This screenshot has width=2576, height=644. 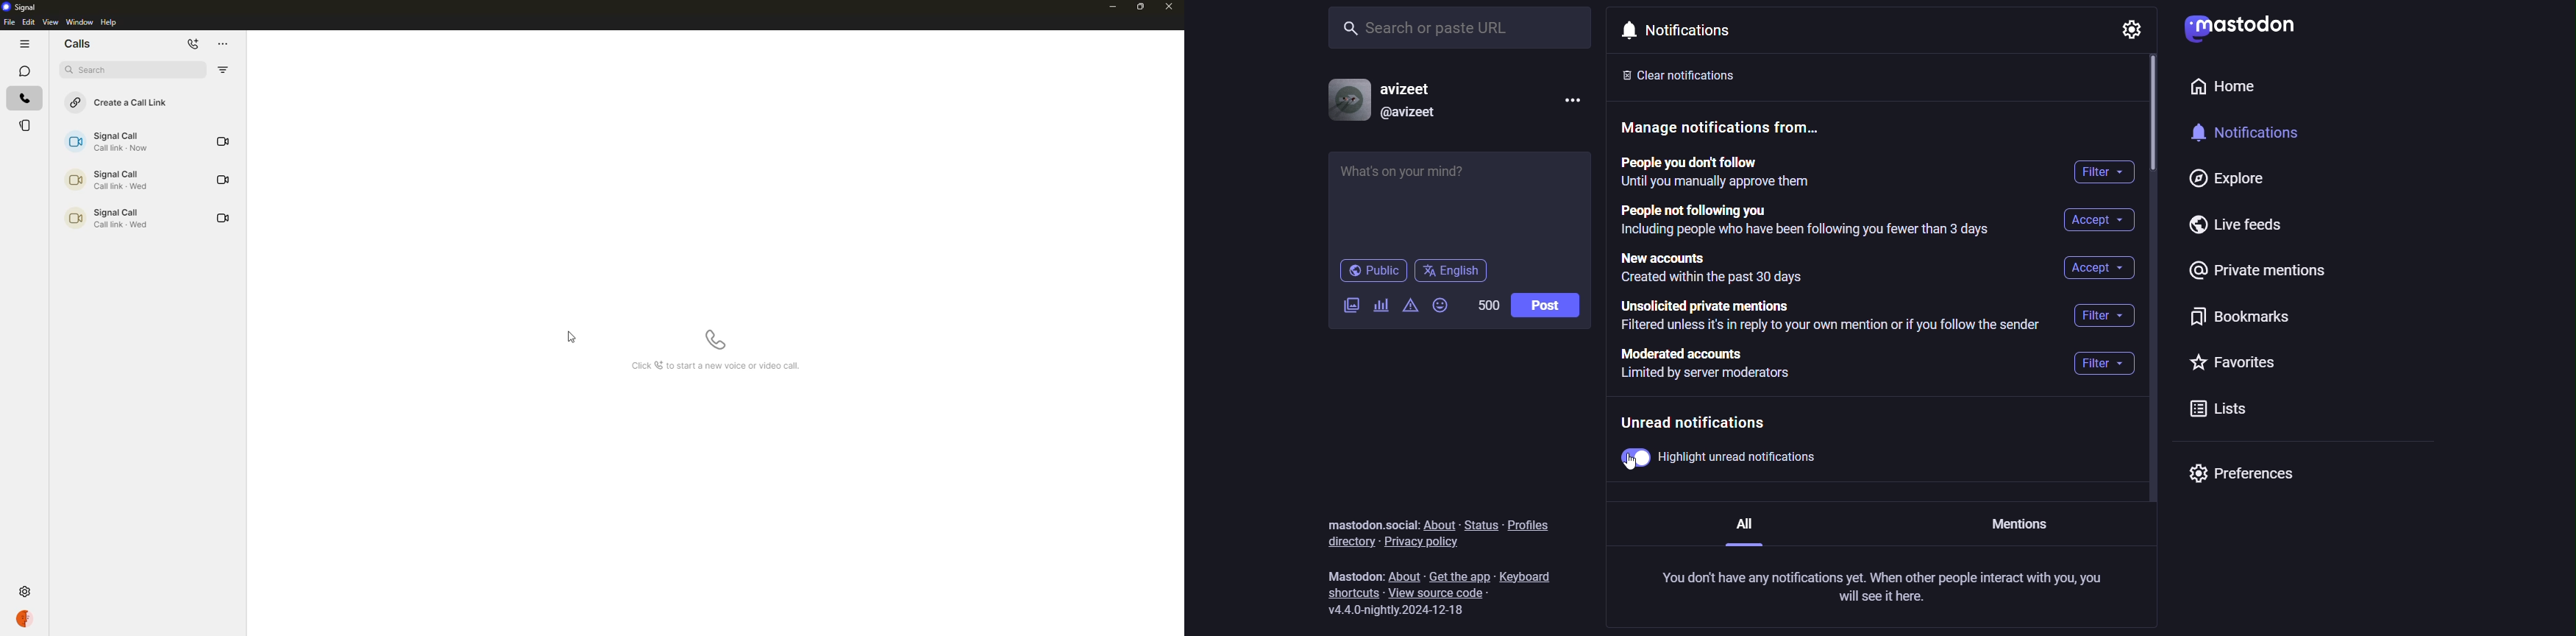 I want to click on filter, so click(x=2102, y=366).